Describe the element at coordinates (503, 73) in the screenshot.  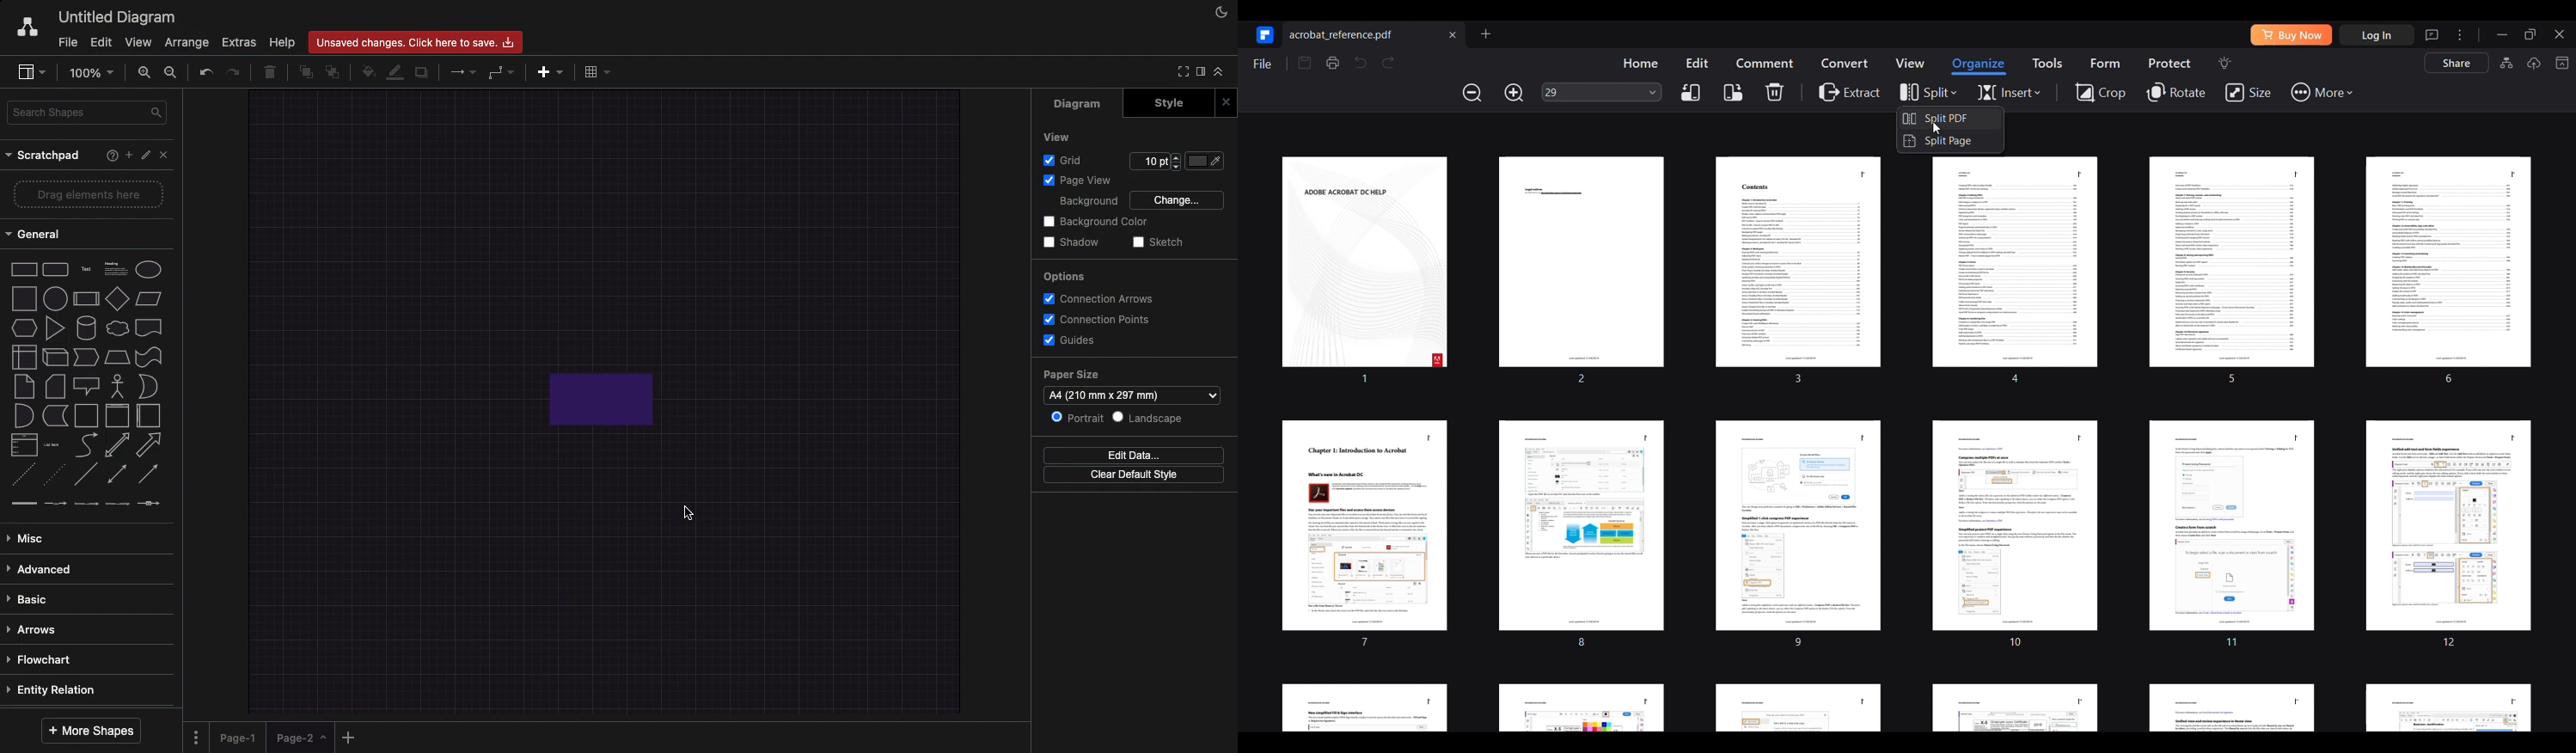
I see `Waypoints` at that location.